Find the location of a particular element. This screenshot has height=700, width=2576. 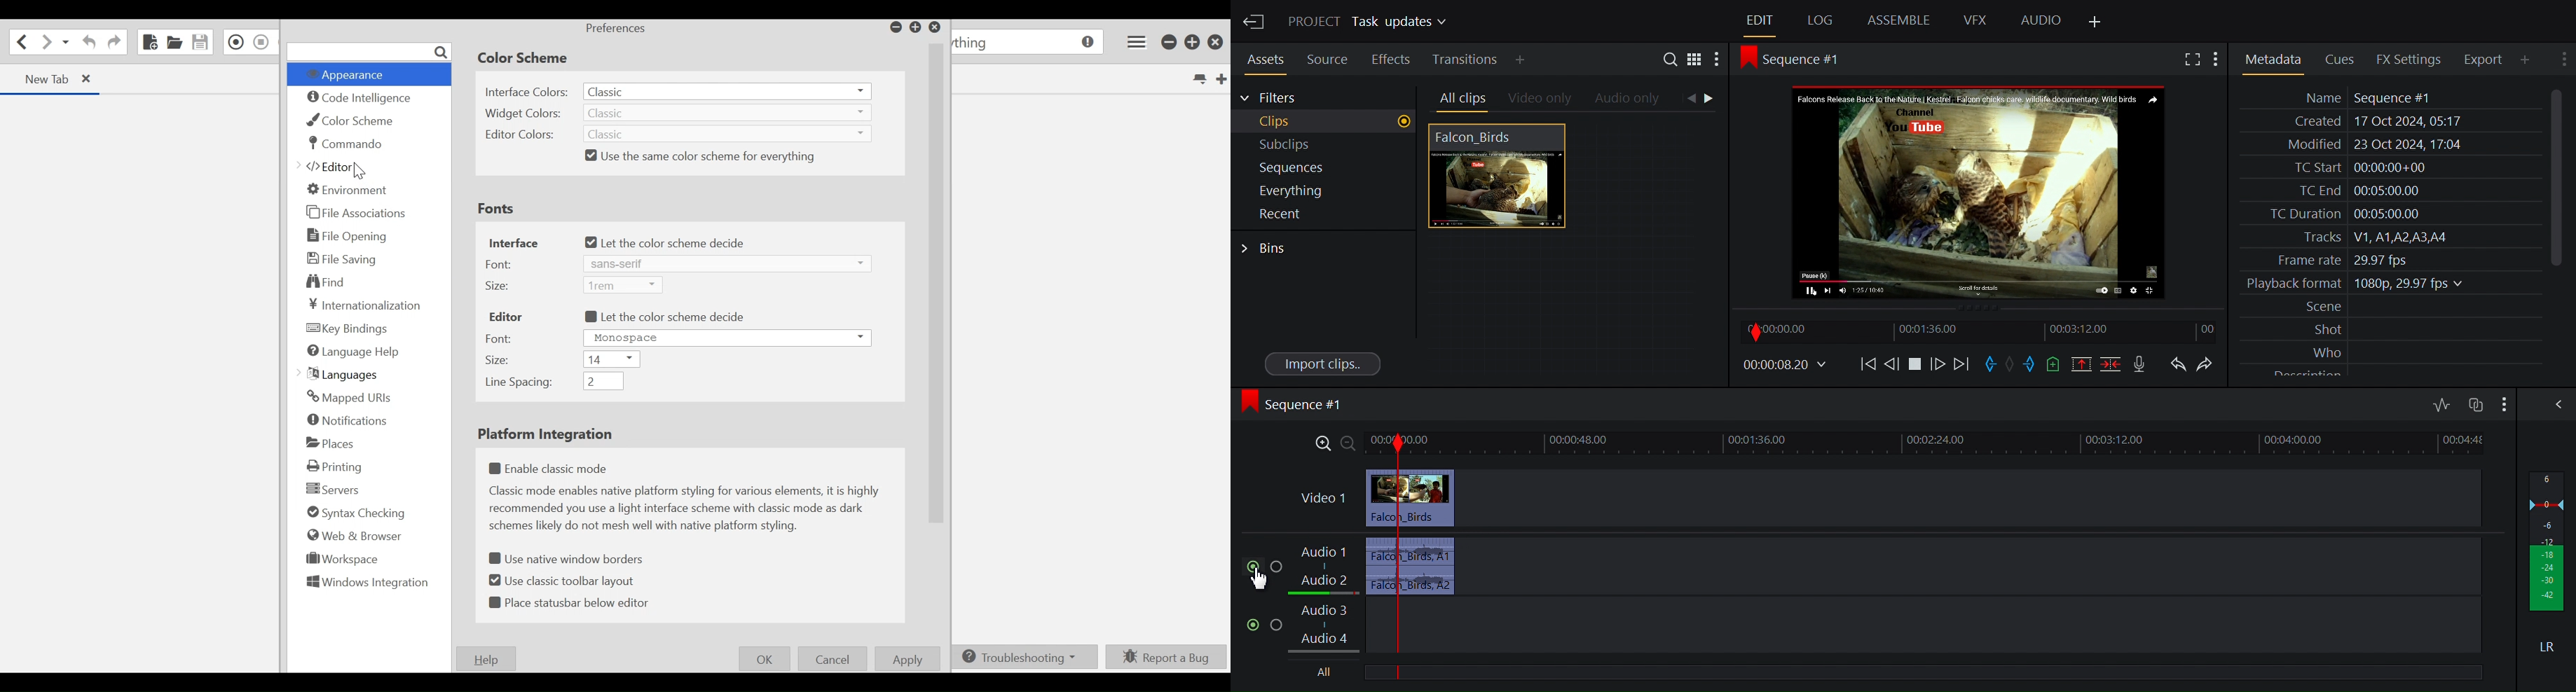

VFX is located at coordinates (1976, 20).